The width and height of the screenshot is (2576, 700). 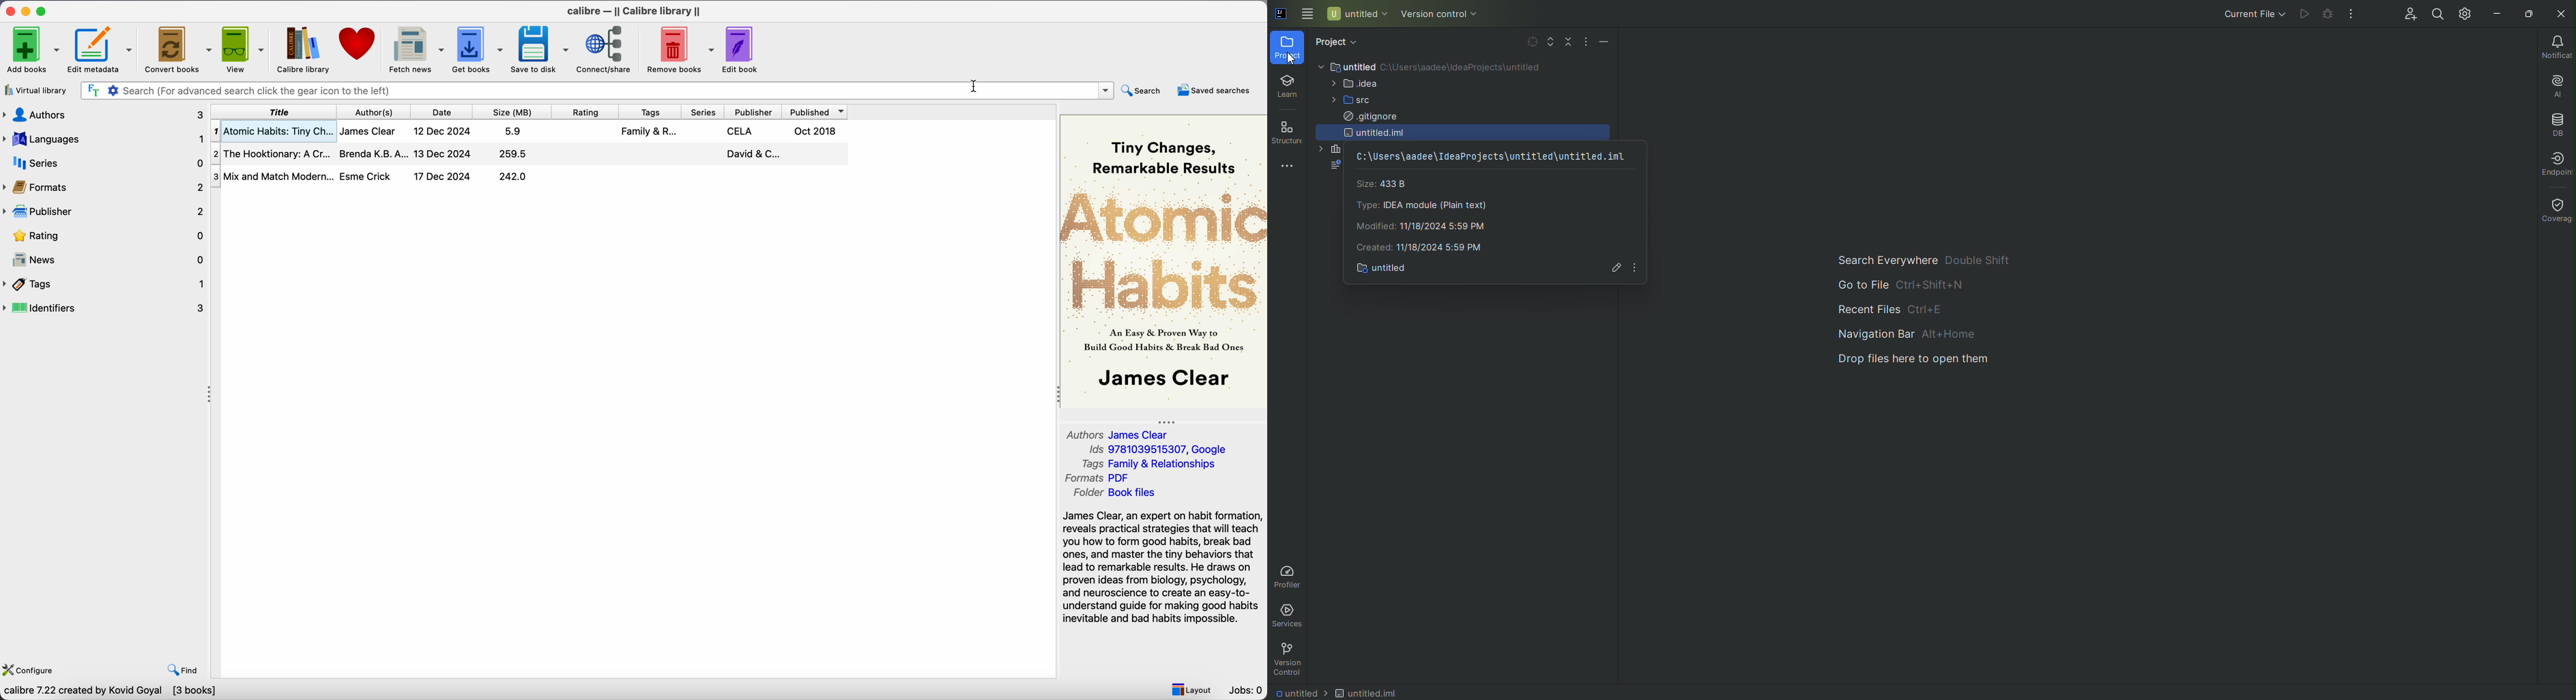 I want to click on remove books, so click(x=681, y=49).